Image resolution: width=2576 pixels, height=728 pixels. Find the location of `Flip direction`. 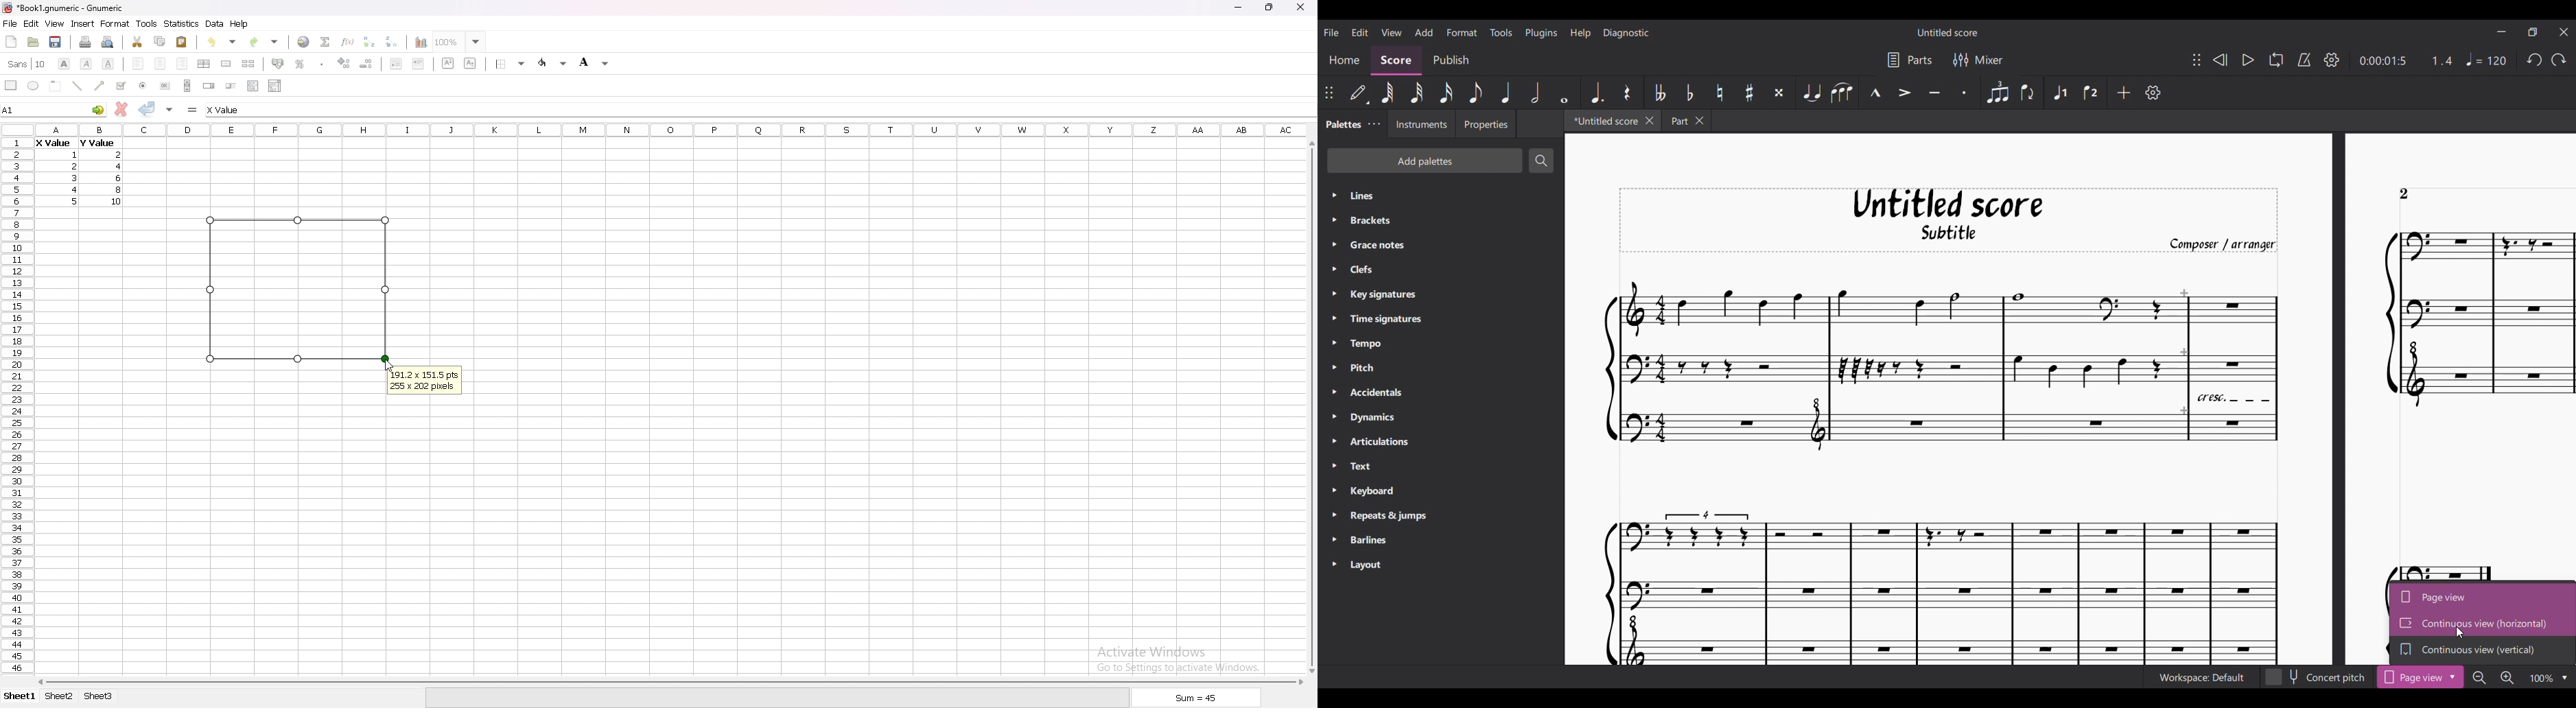

Flip direction is located at coordinates (2028, 92).